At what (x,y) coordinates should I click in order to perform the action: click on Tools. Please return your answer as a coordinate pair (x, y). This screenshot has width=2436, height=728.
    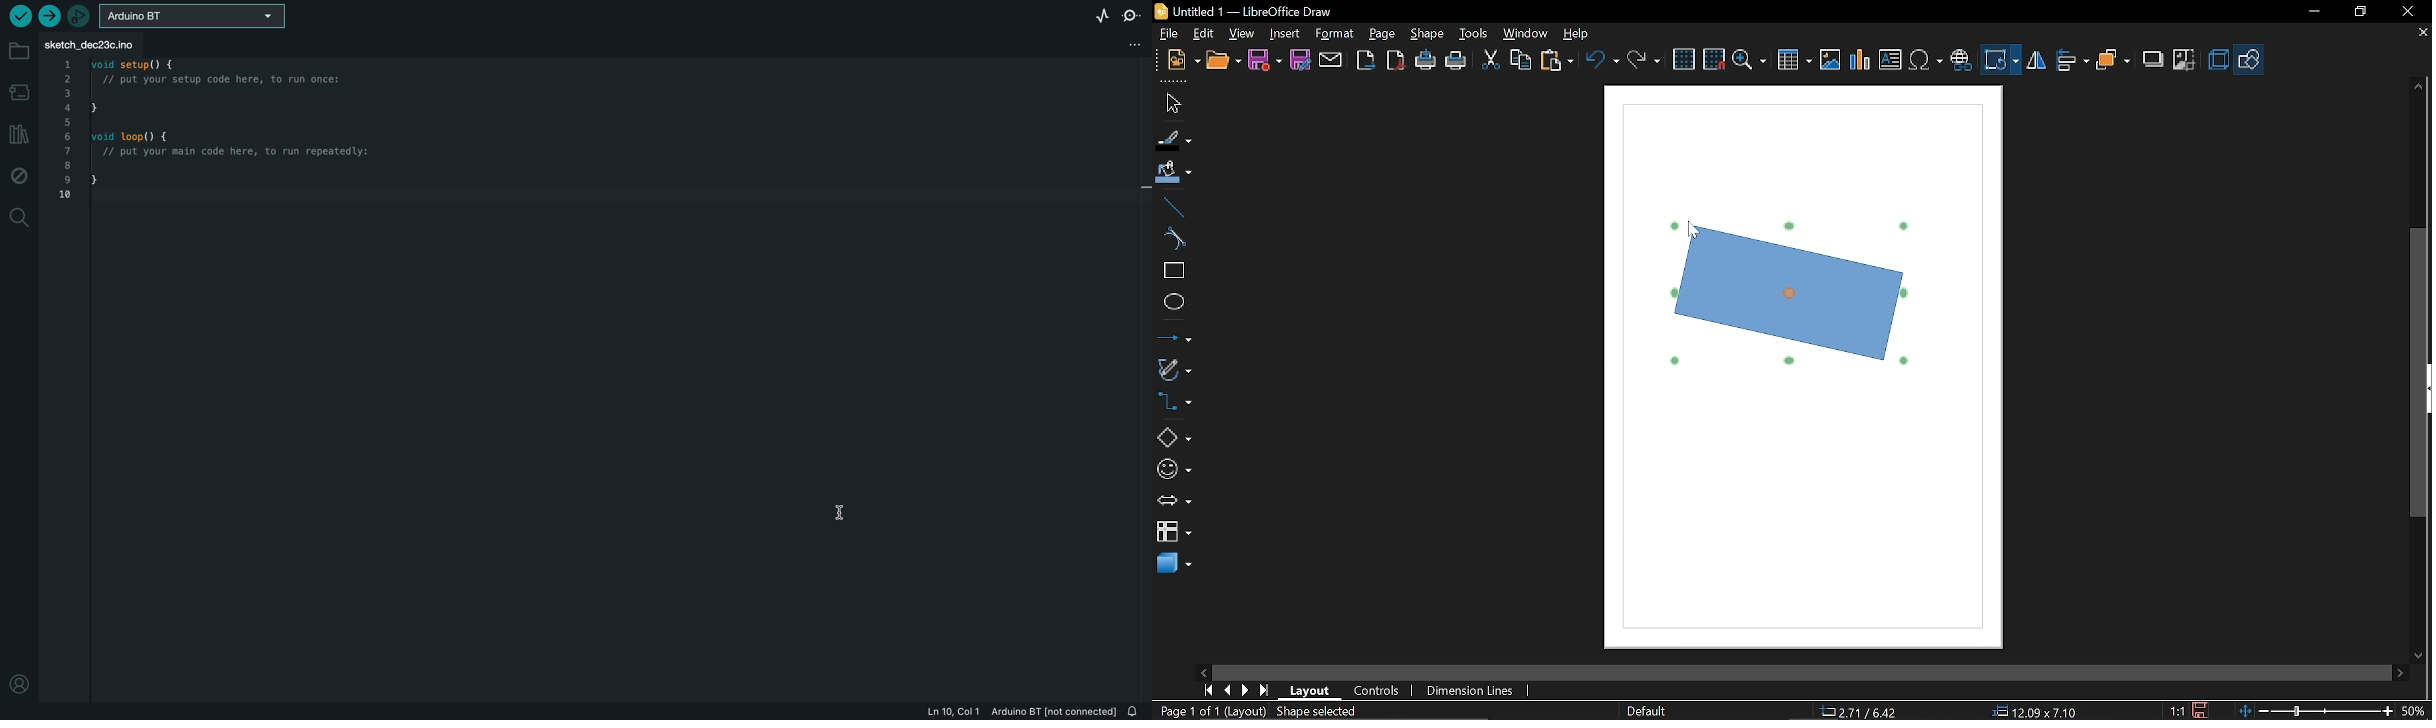
    Looking at the image, I should click on (1472, 35).